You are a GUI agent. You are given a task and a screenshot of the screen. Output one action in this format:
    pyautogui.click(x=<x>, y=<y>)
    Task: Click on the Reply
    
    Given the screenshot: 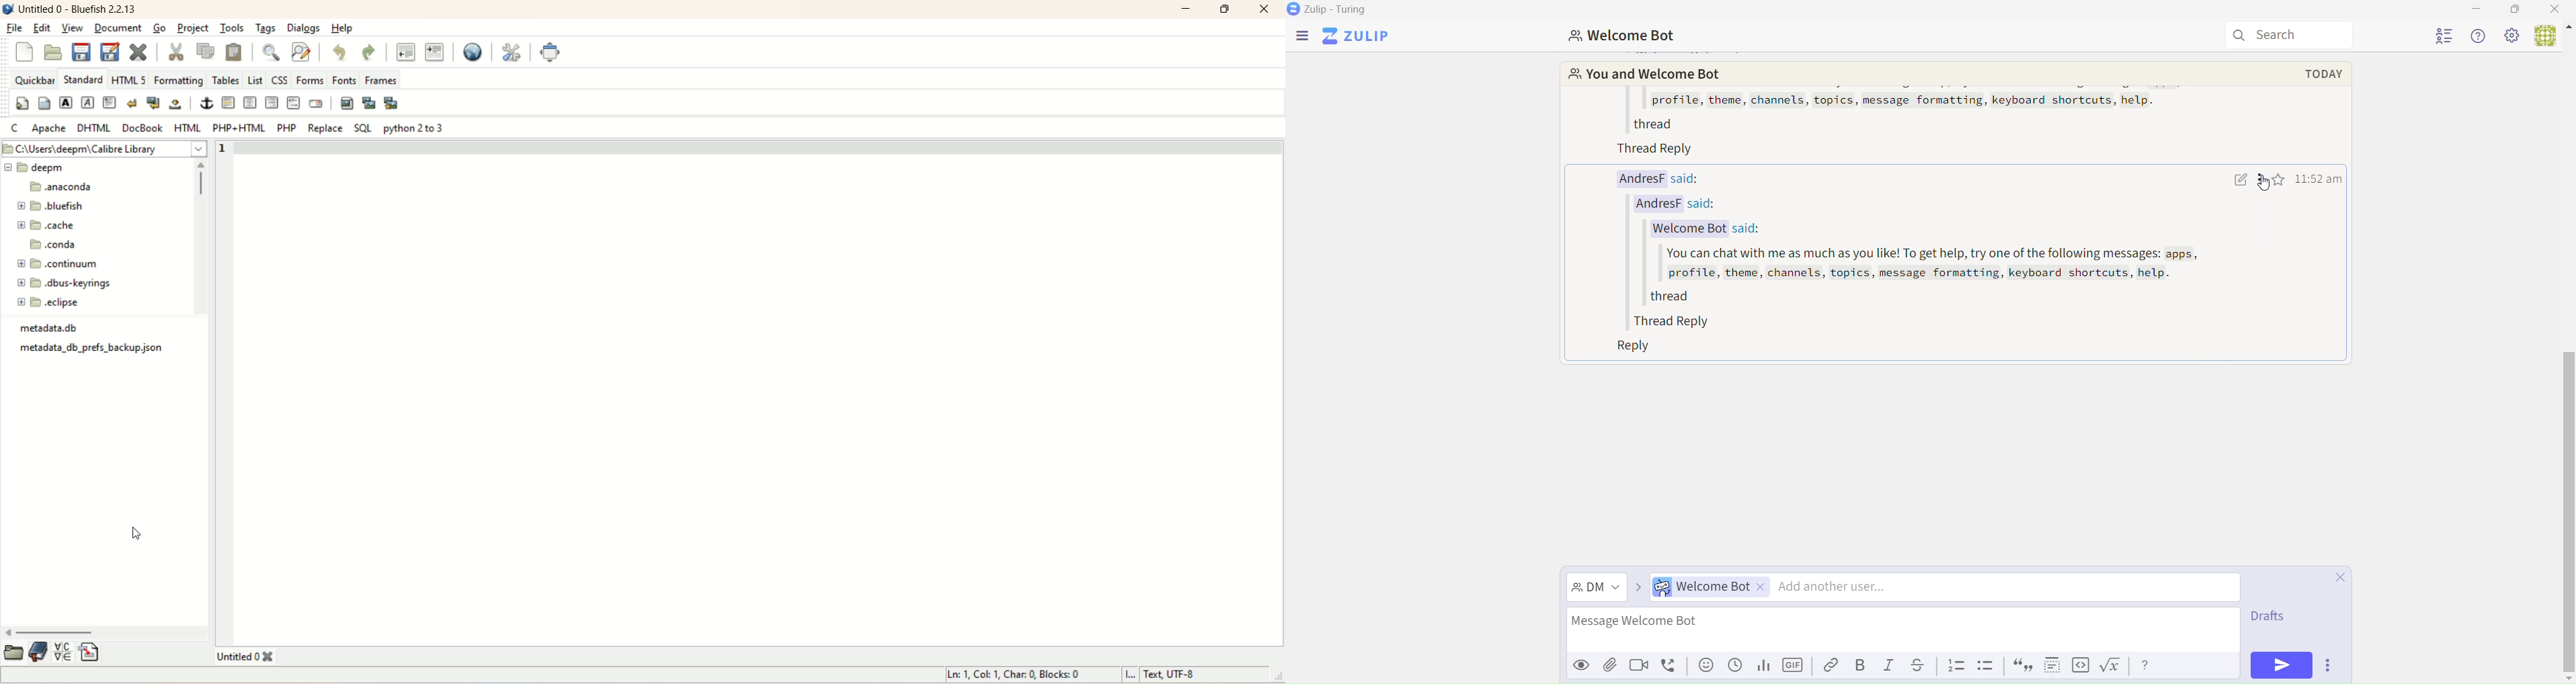 What is the action you would take?
    pyautogui.click(x=1624, y=347)
    